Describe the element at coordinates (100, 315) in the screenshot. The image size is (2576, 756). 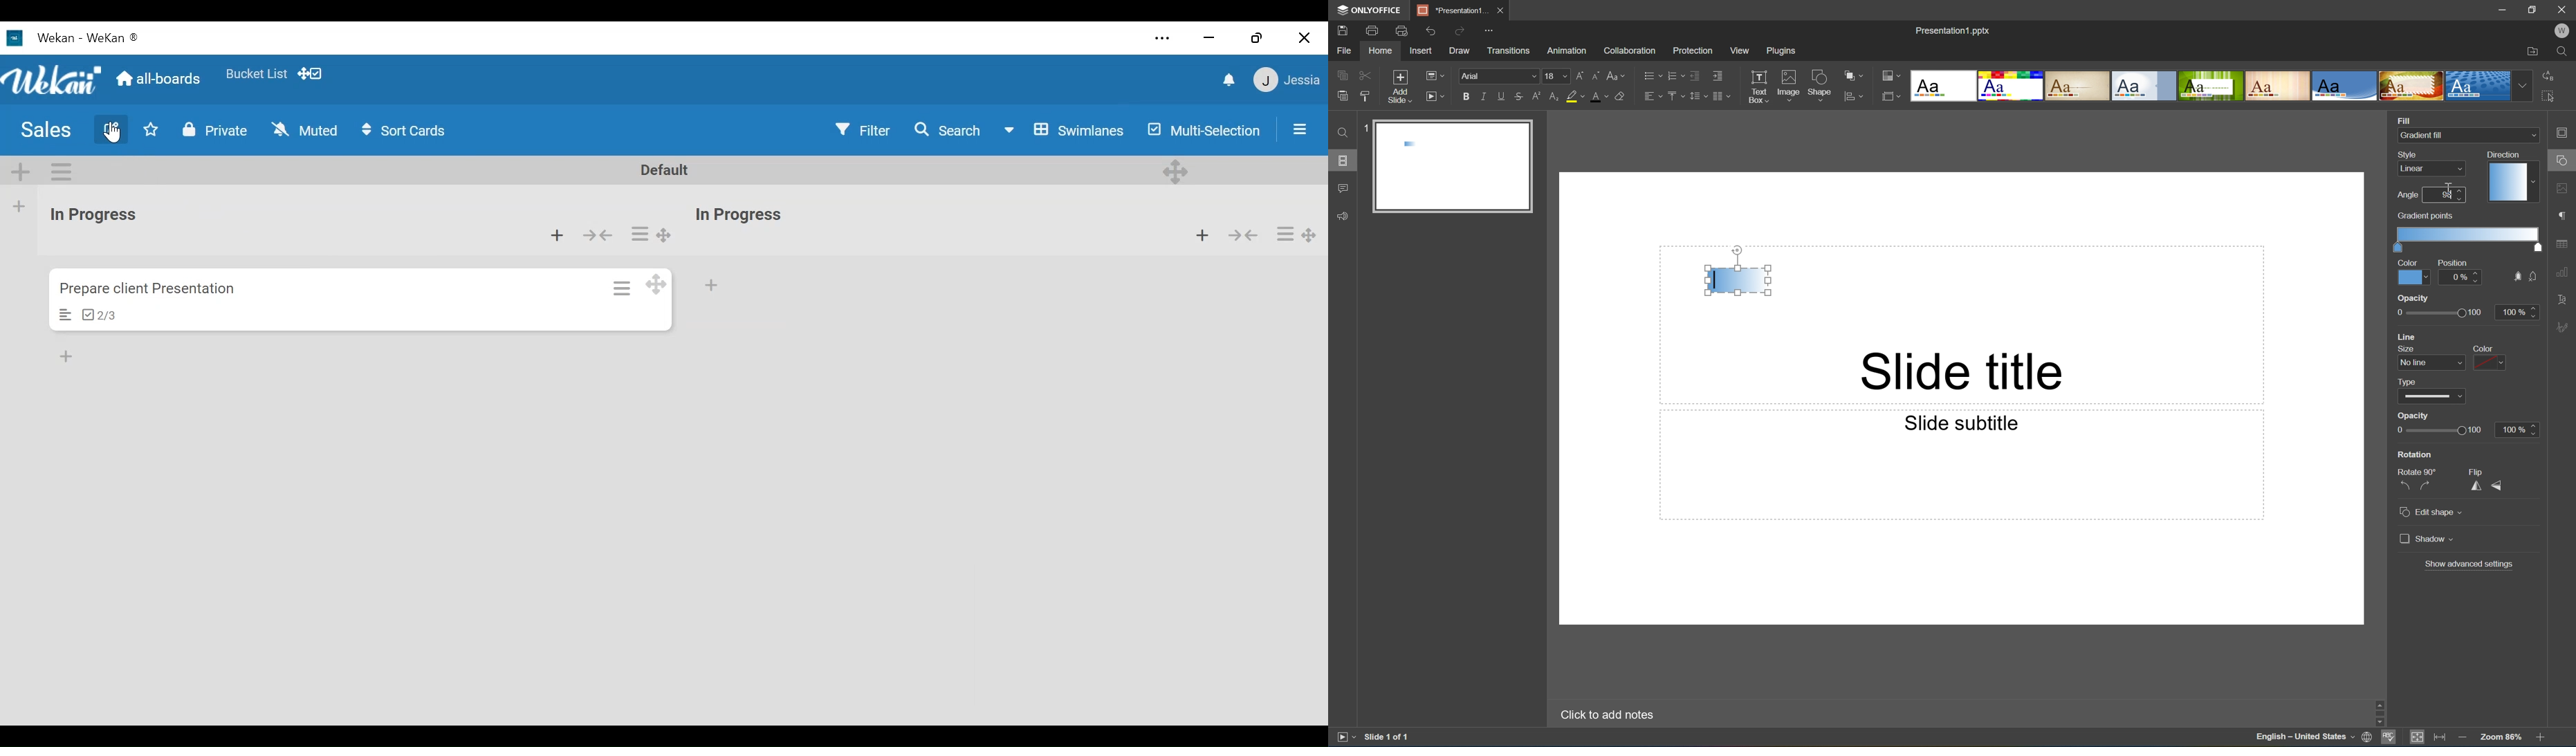
I see `Checklist` at that location.